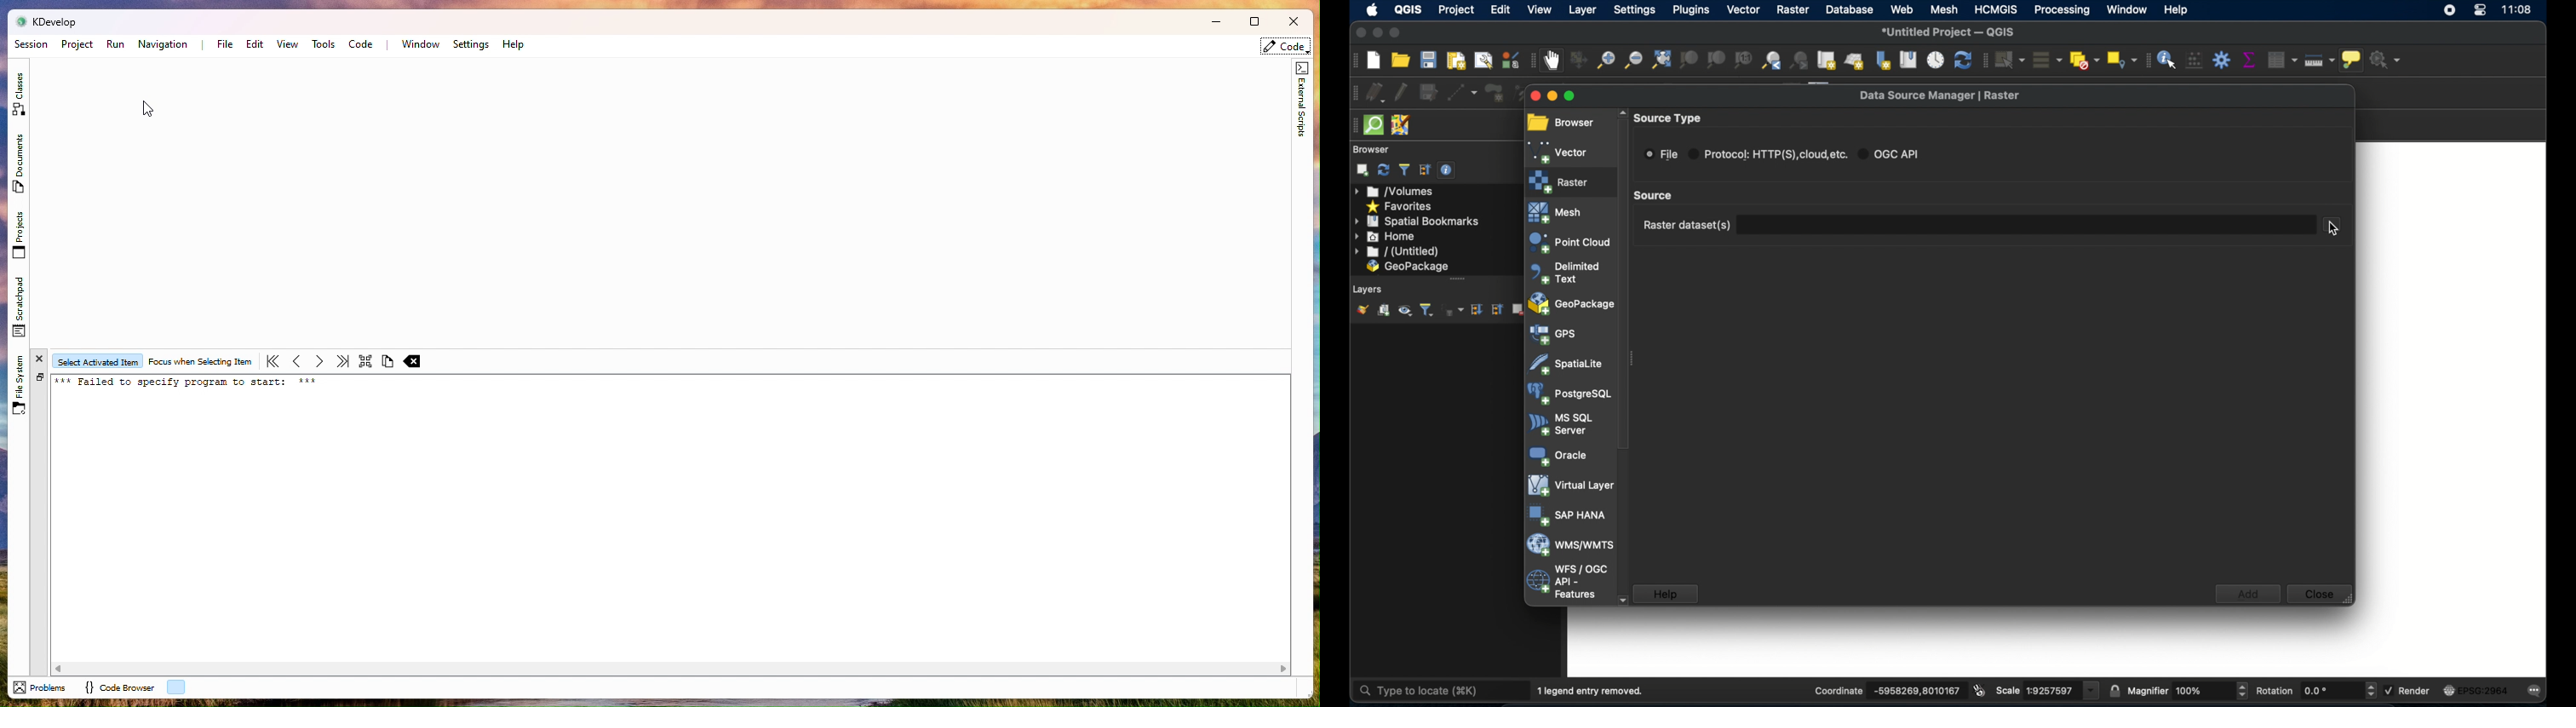 This screenshot has height=728, width=2576. Describe the element at coordinates (1373, 60) in the screenshot. I see `create new project` at that location.